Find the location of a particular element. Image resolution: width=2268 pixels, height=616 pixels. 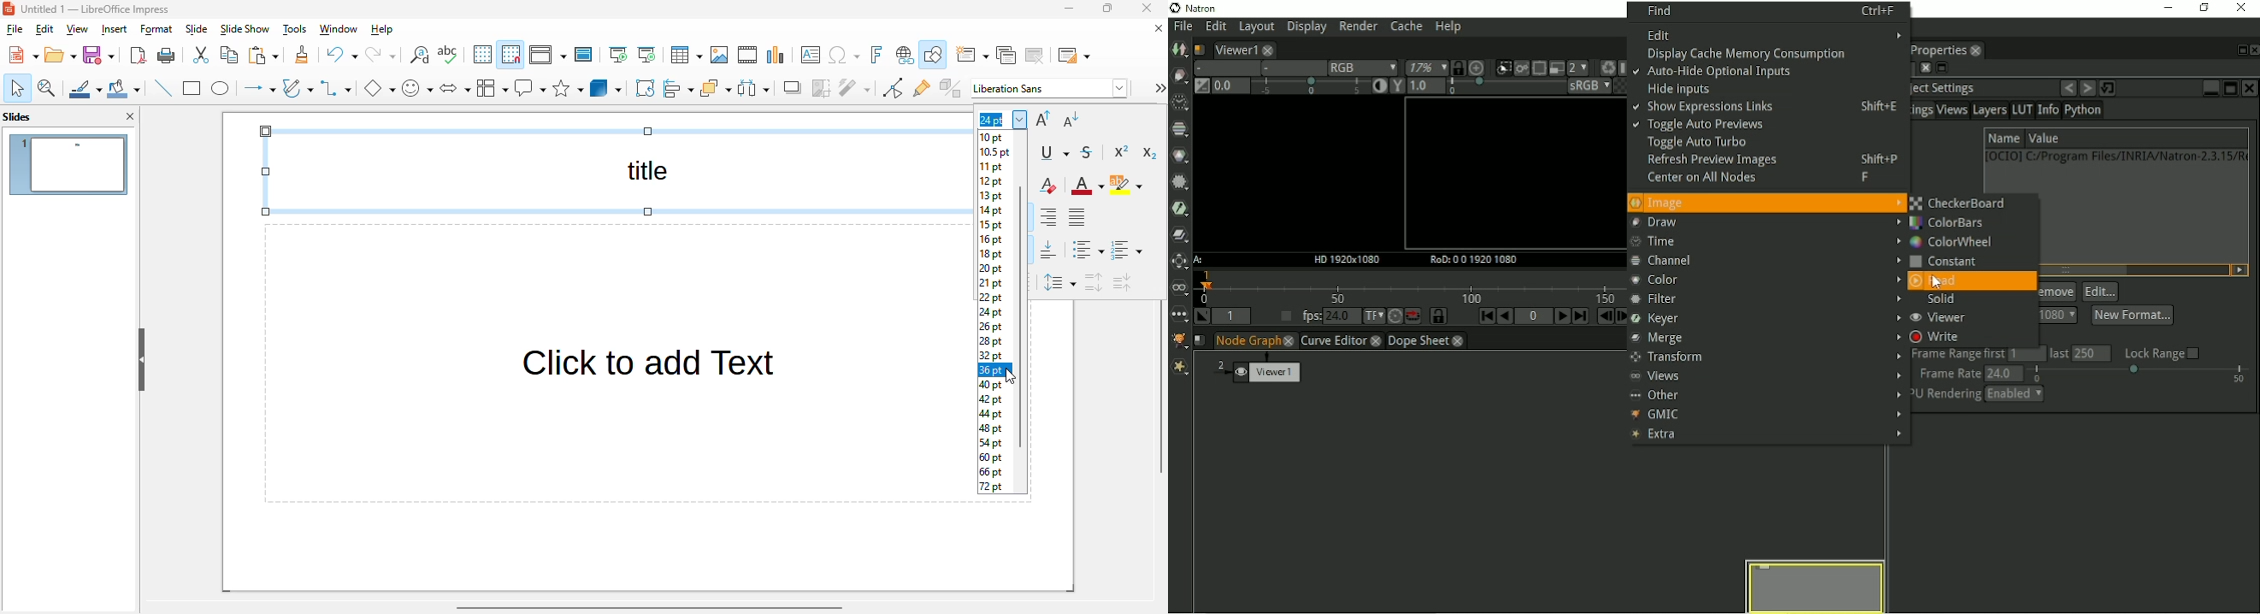

save is located at coordinates (98, 55).